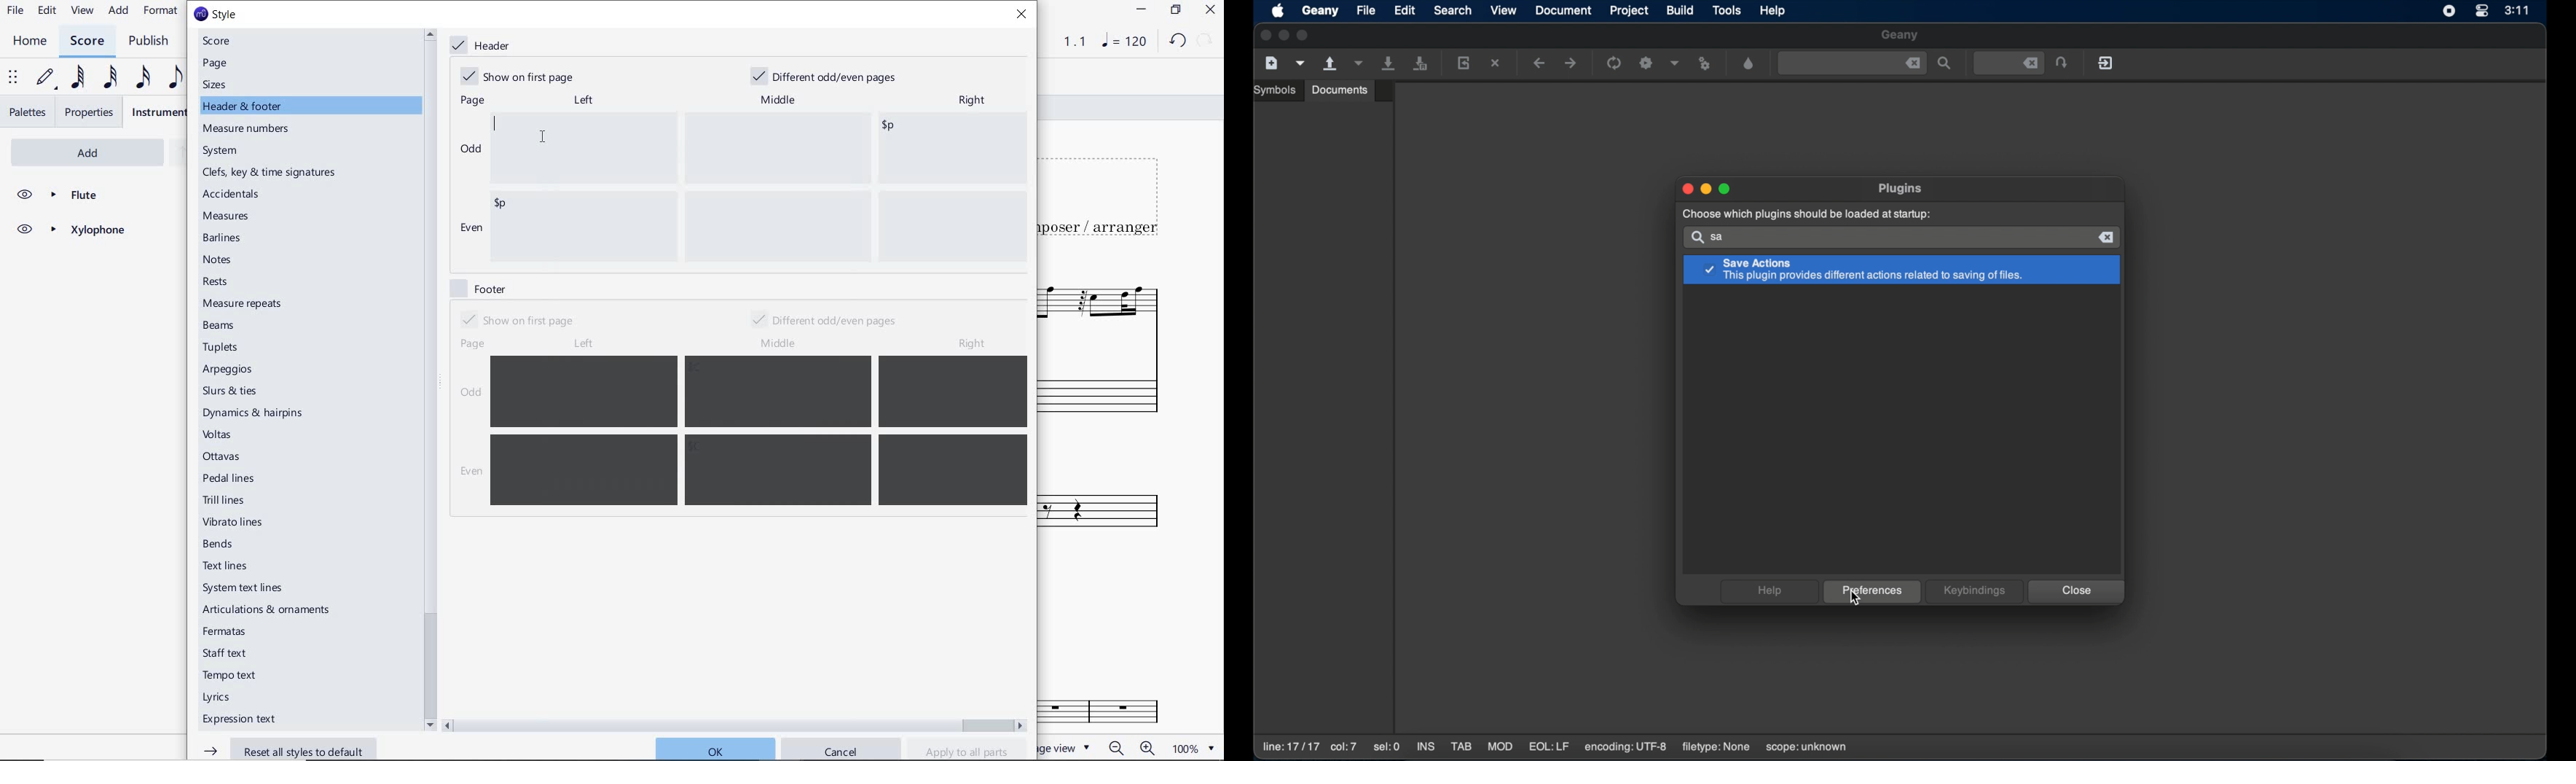 The image size is (2576, 784). Describe the element at coordinates (522, 75) in the screenshot. I see `show on first page` at that location.